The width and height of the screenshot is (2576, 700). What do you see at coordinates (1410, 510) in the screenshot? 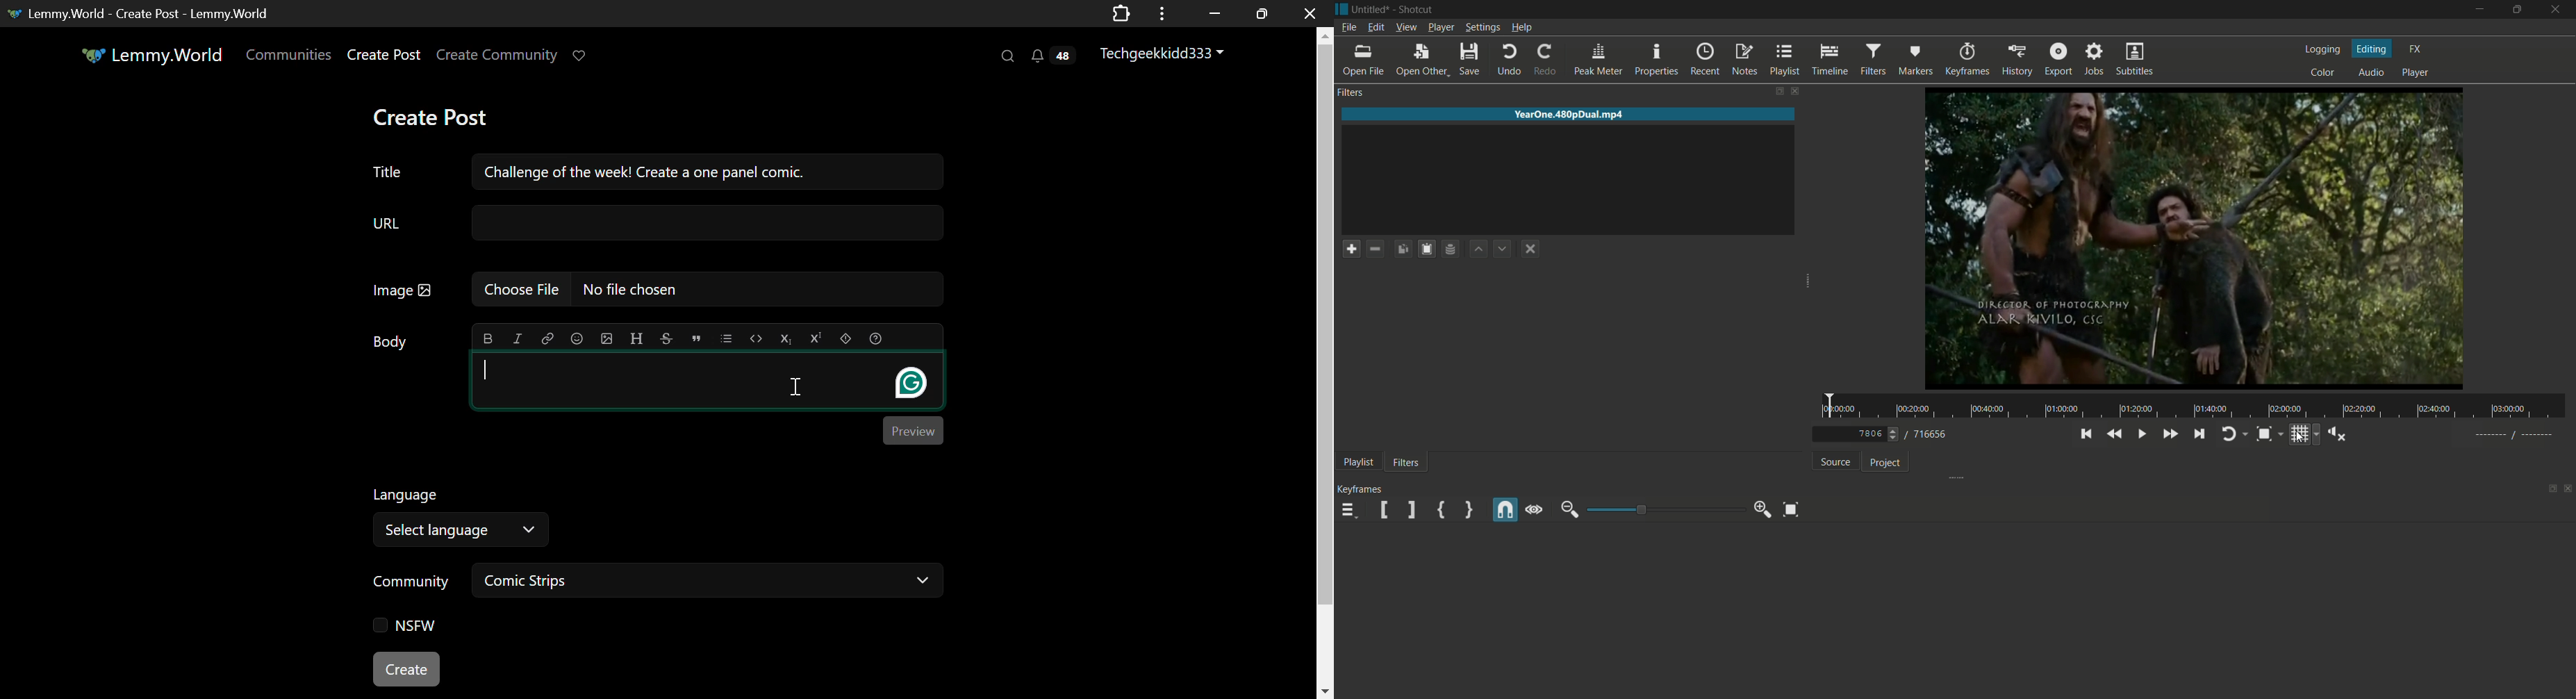
I see `set filter end` at bounding box center [1410, 510].